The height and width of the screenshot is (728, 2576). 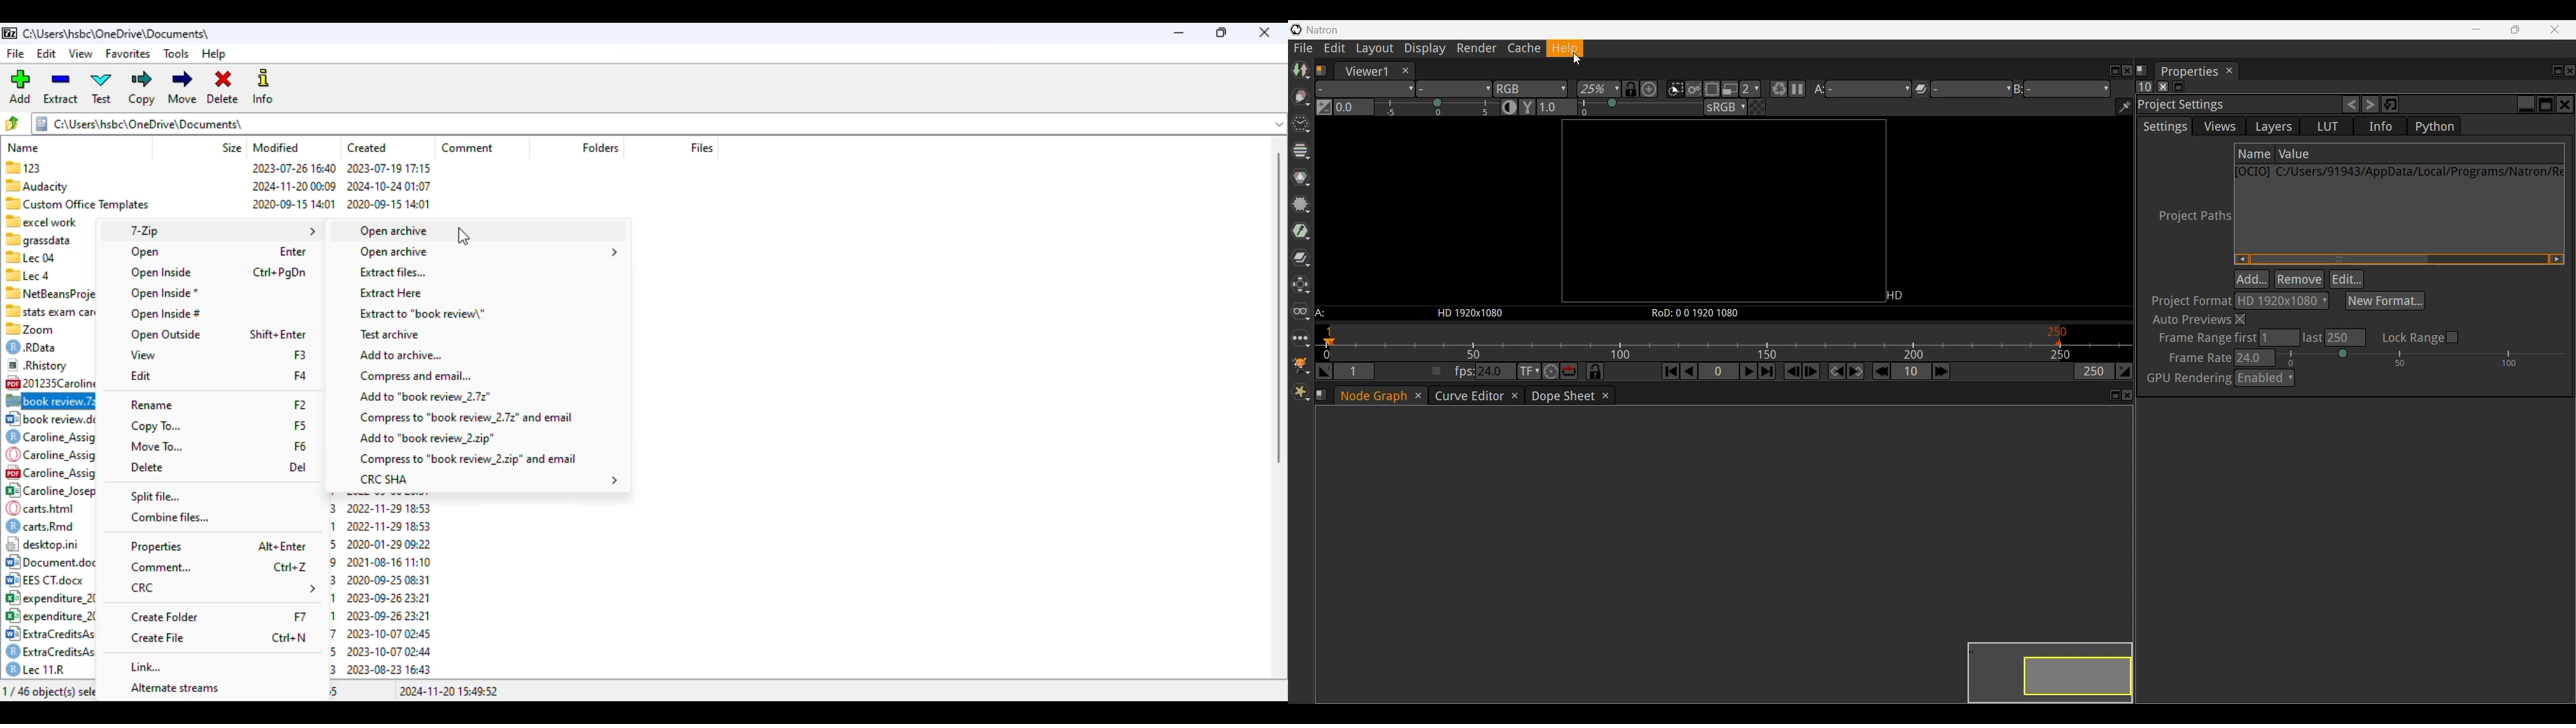 What do you see at coordinates (182, 89) in the screenshot?
I see `move` at bounding box center [182, 89].